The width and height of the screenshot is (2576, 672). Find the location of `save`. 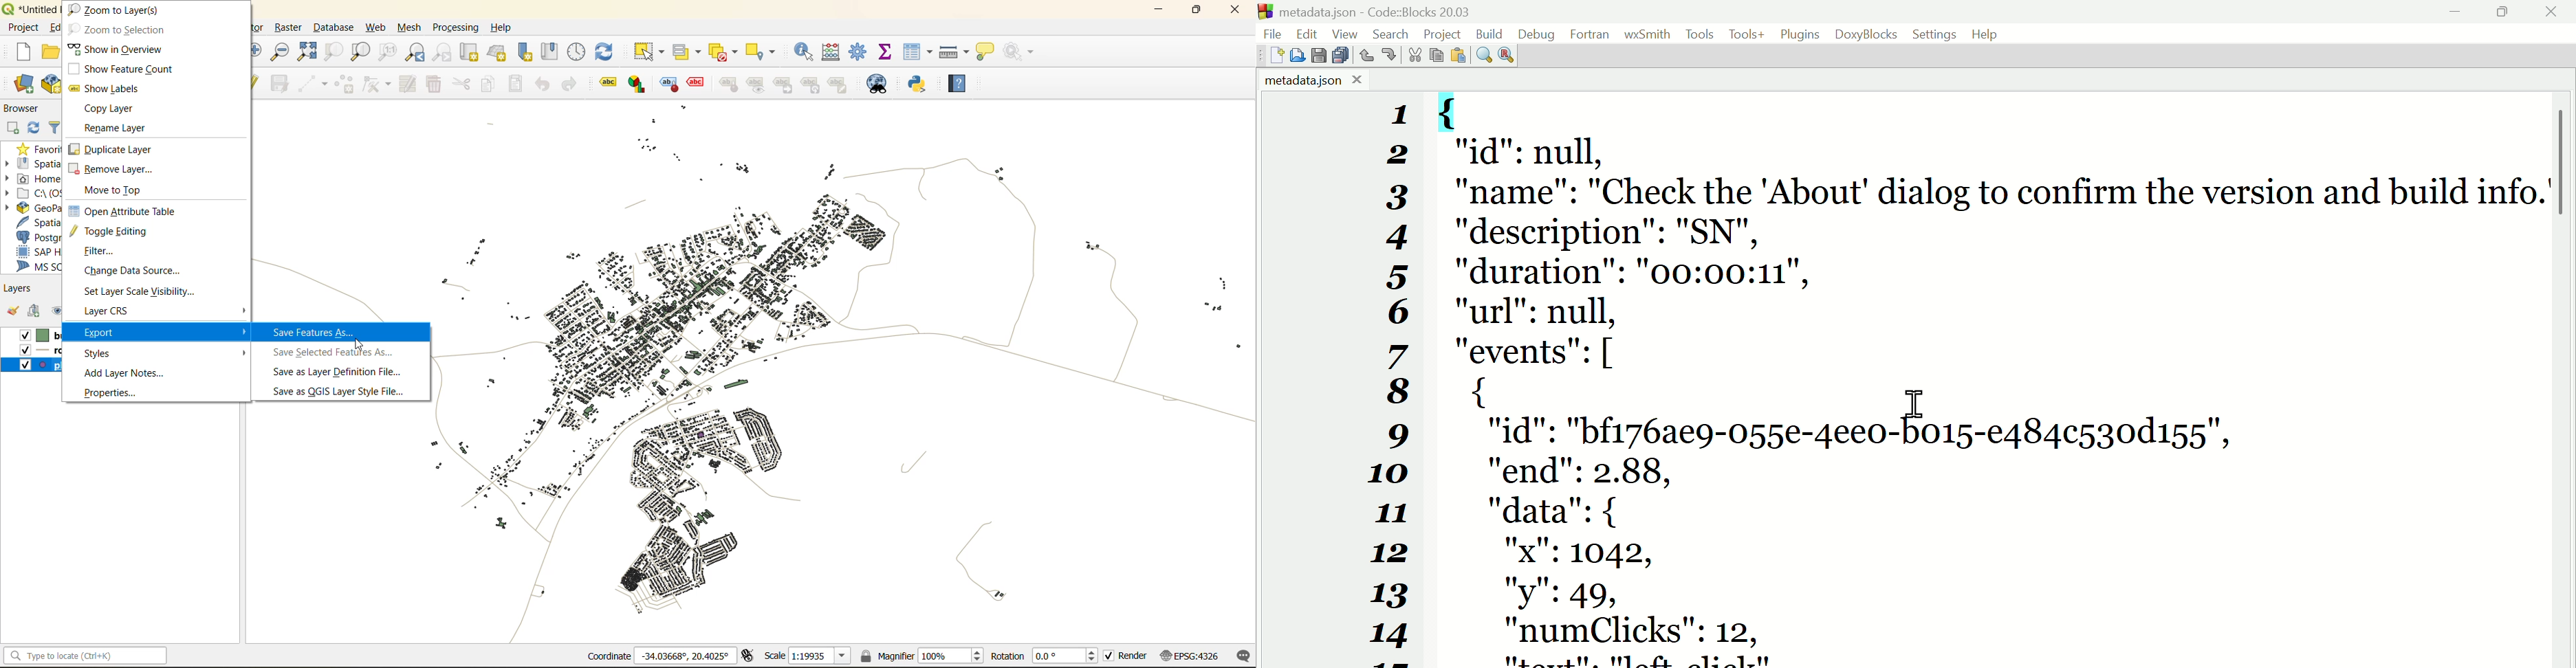

save is located at coordinates (1321, 56).